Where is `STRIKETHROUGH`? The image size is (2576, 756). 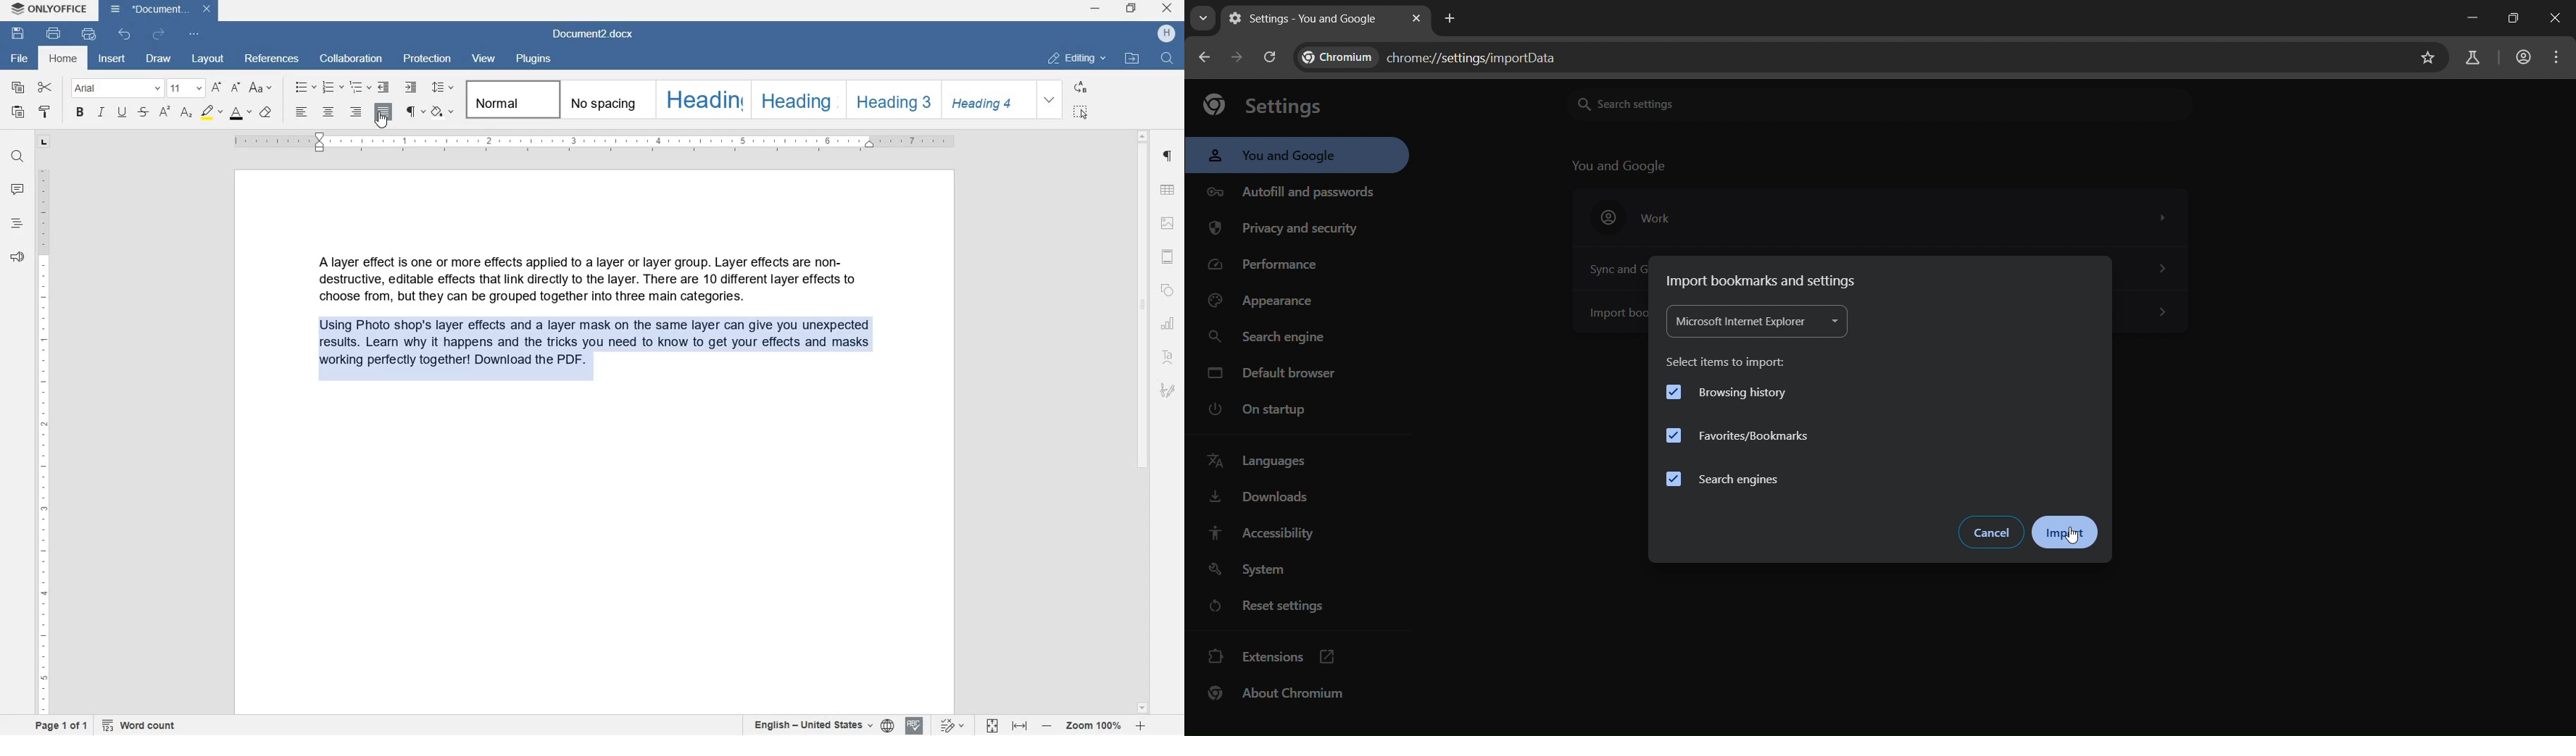 STRIKETHROUGH is located at coordinates (142, 114).